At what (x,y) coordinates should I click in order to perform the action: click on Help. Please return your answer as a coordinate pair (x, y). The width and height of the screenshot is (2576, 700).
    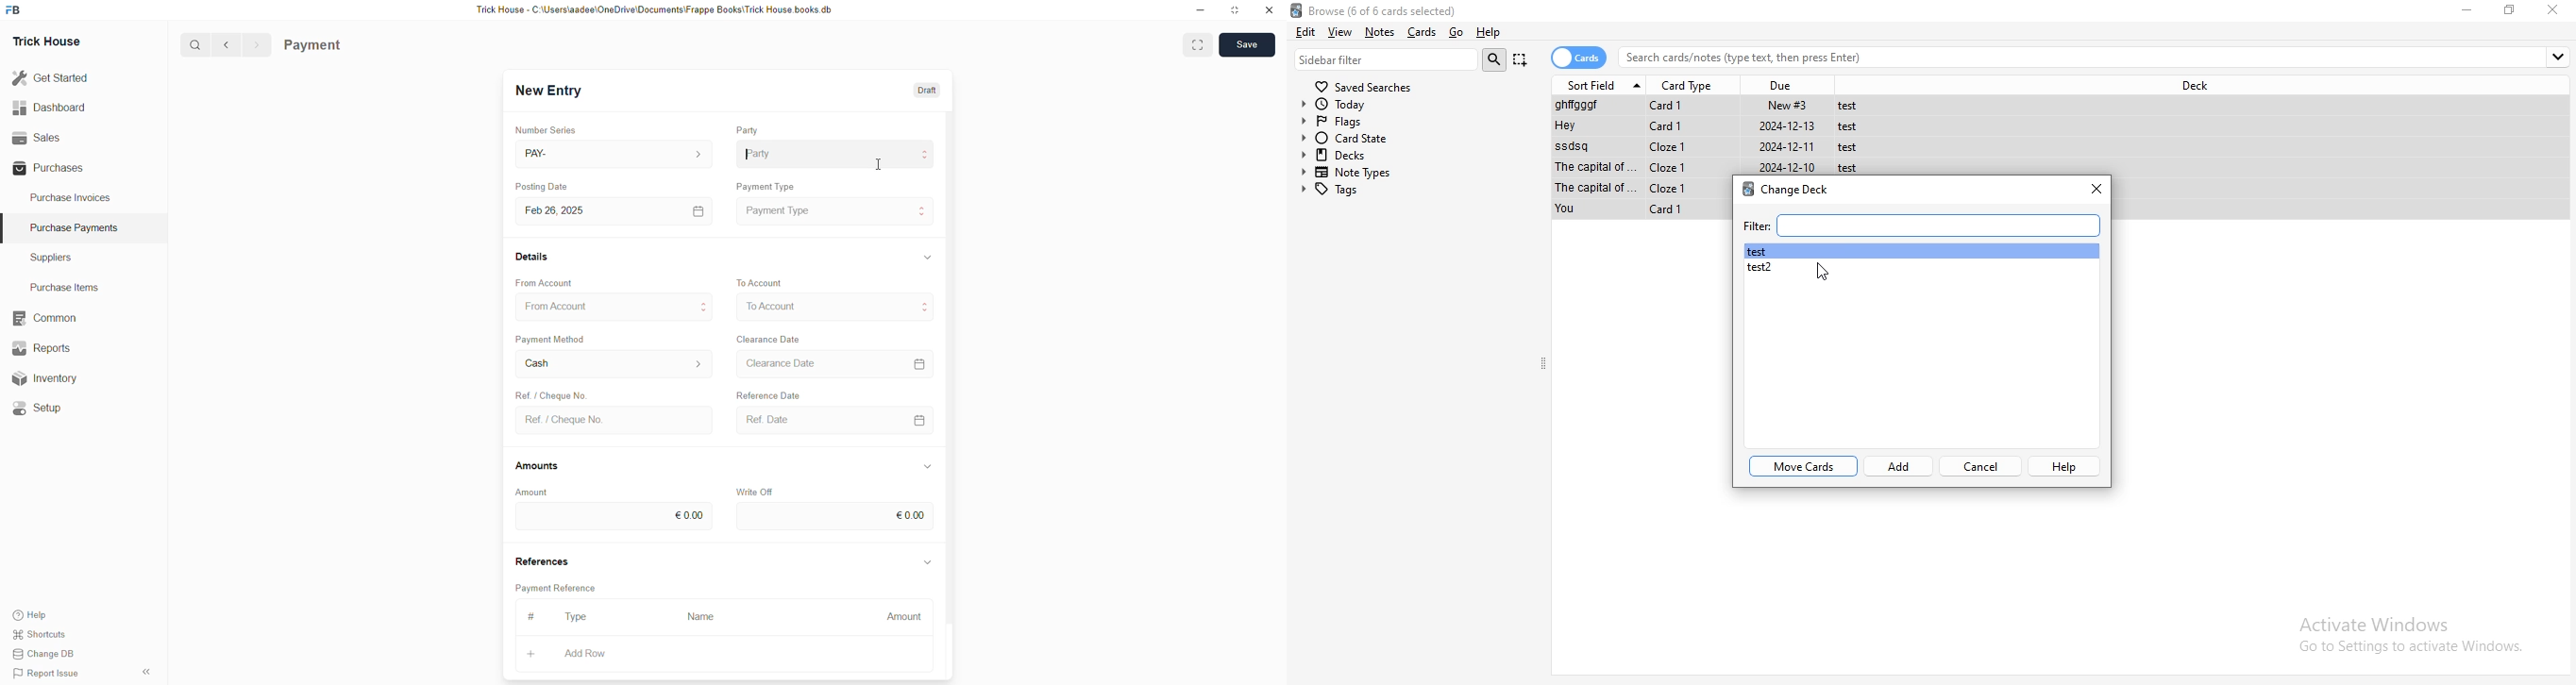
    Looking at the image, I should click on (30, 615).